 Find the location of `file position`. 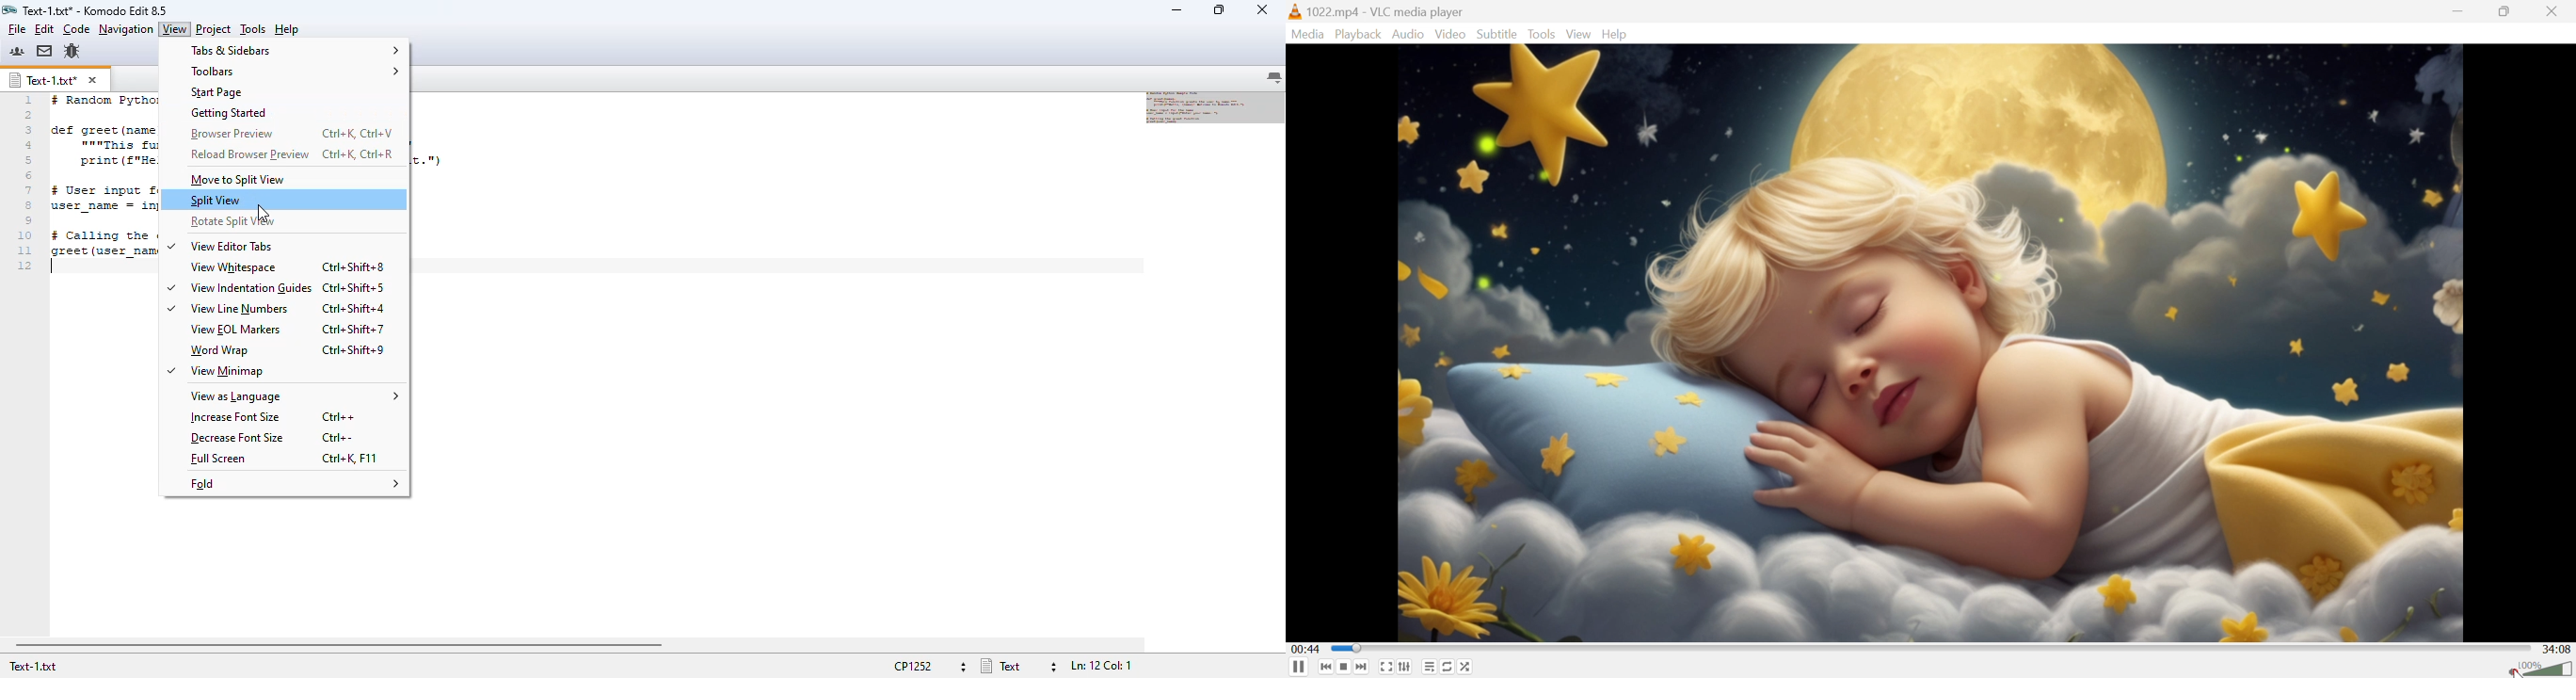

file position is located at coordinates (1101, 667).